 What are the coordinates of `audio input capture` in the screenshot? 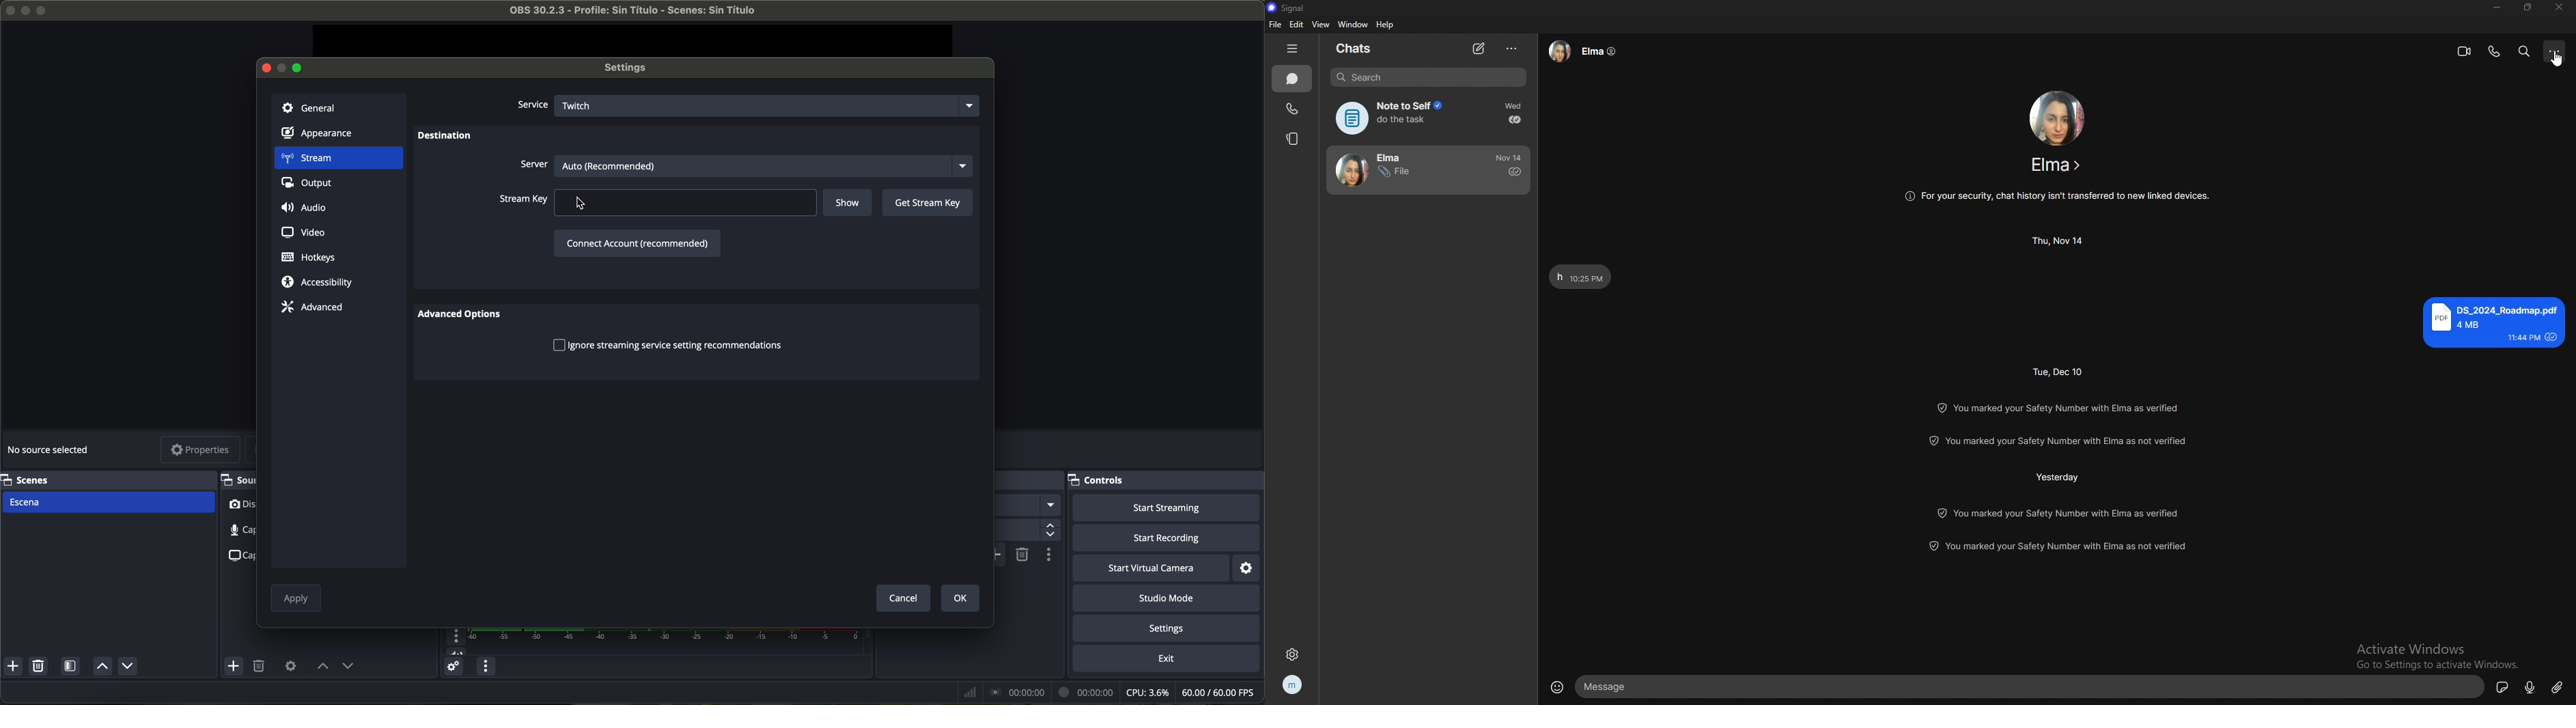 It's located at (235, 530).